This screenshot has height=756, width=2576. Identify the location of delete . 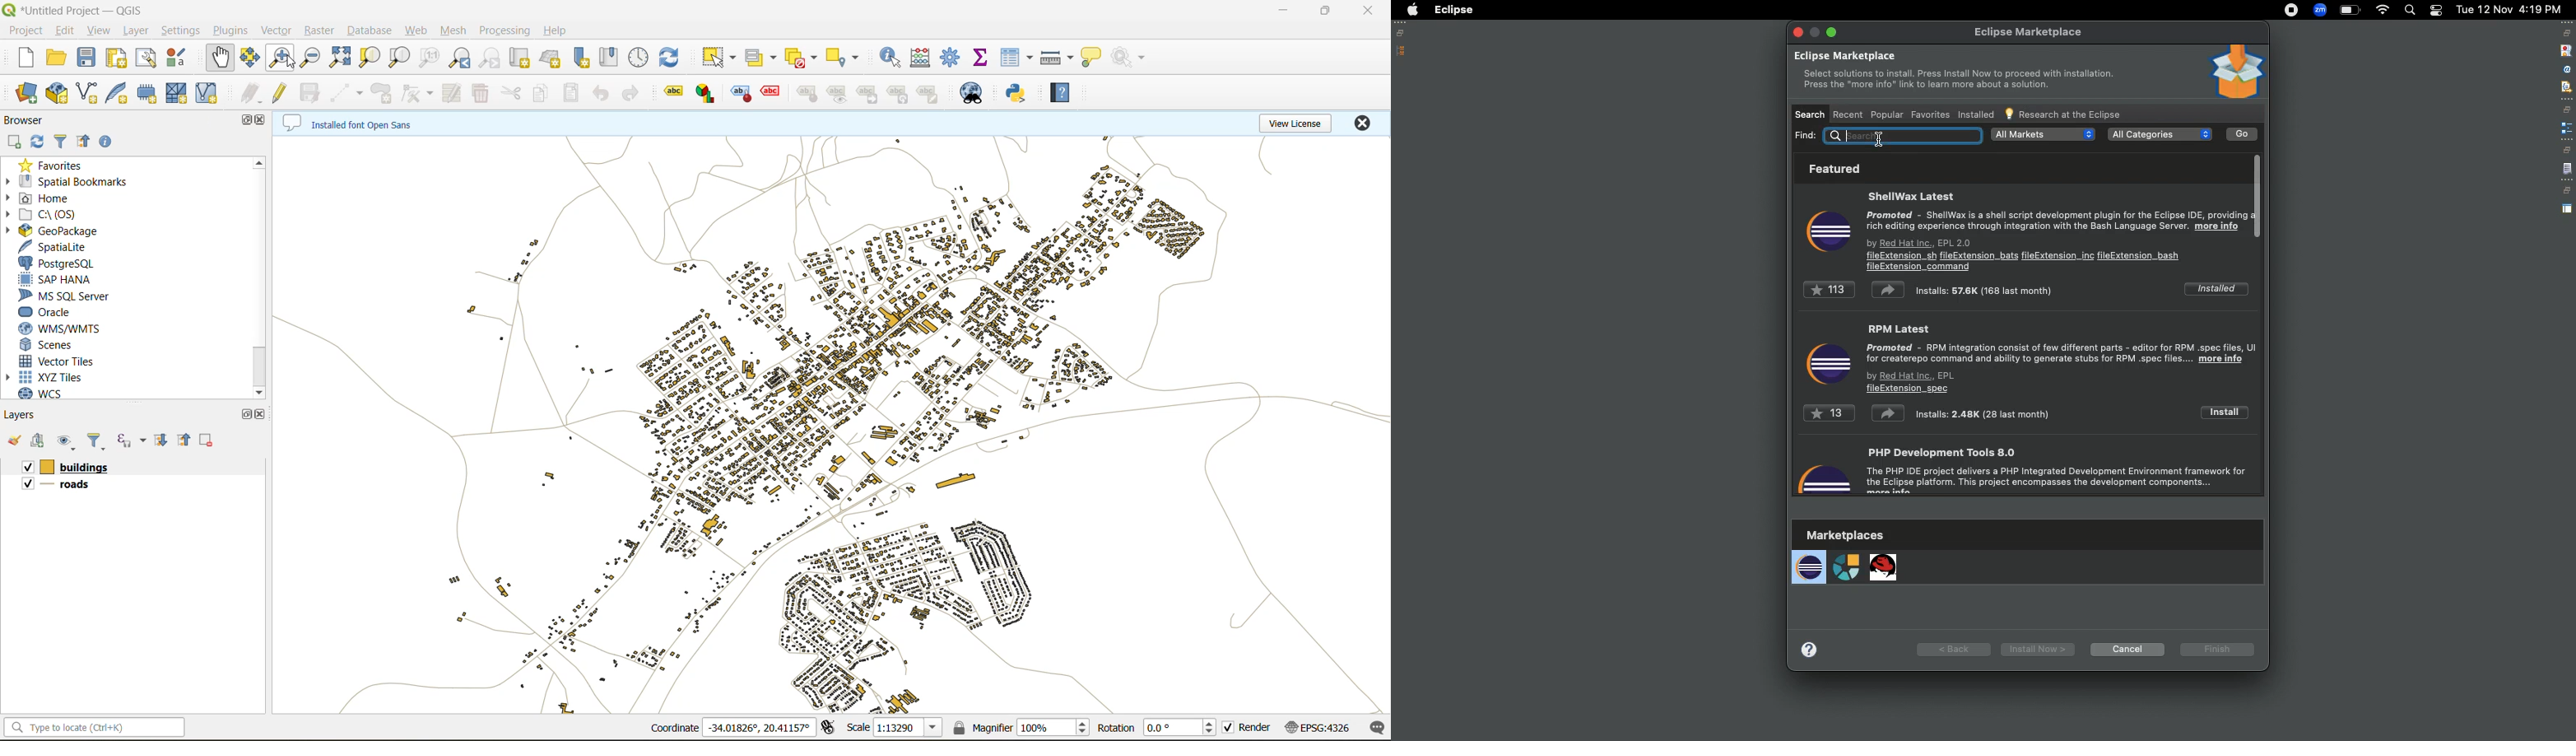
(206, 439).